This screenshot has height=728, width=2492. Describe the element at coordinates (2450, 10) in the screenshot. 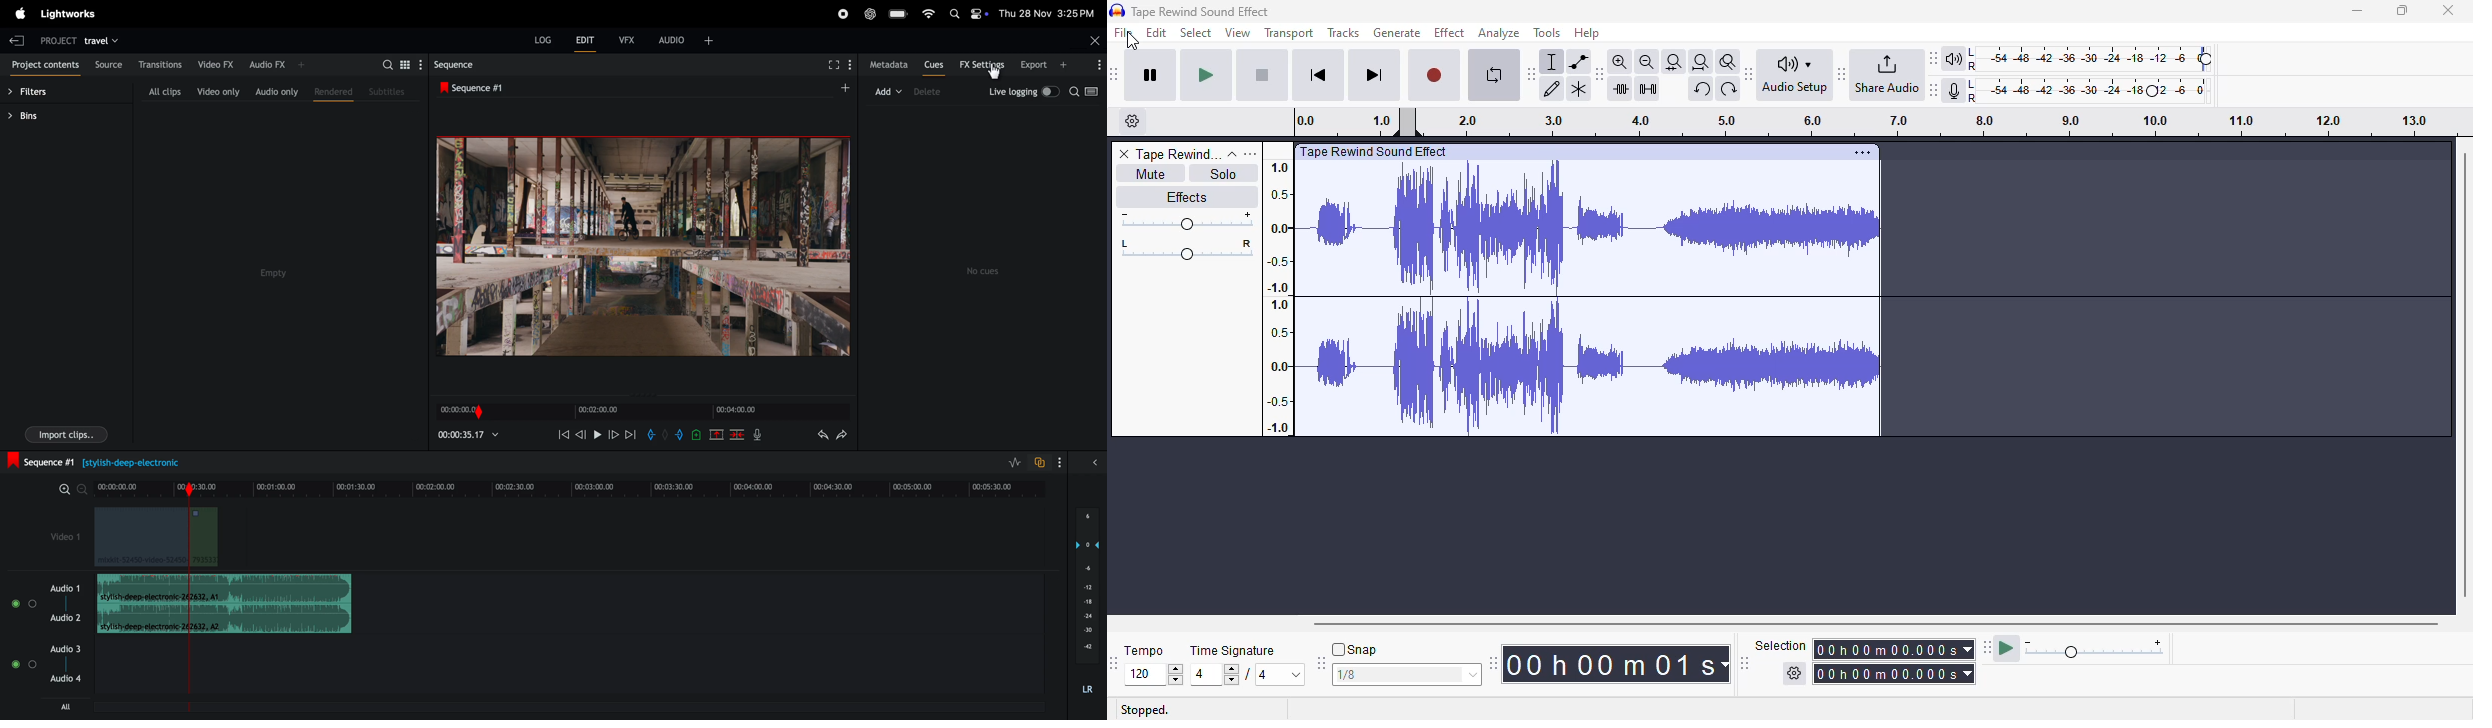

I see `close` at that location.